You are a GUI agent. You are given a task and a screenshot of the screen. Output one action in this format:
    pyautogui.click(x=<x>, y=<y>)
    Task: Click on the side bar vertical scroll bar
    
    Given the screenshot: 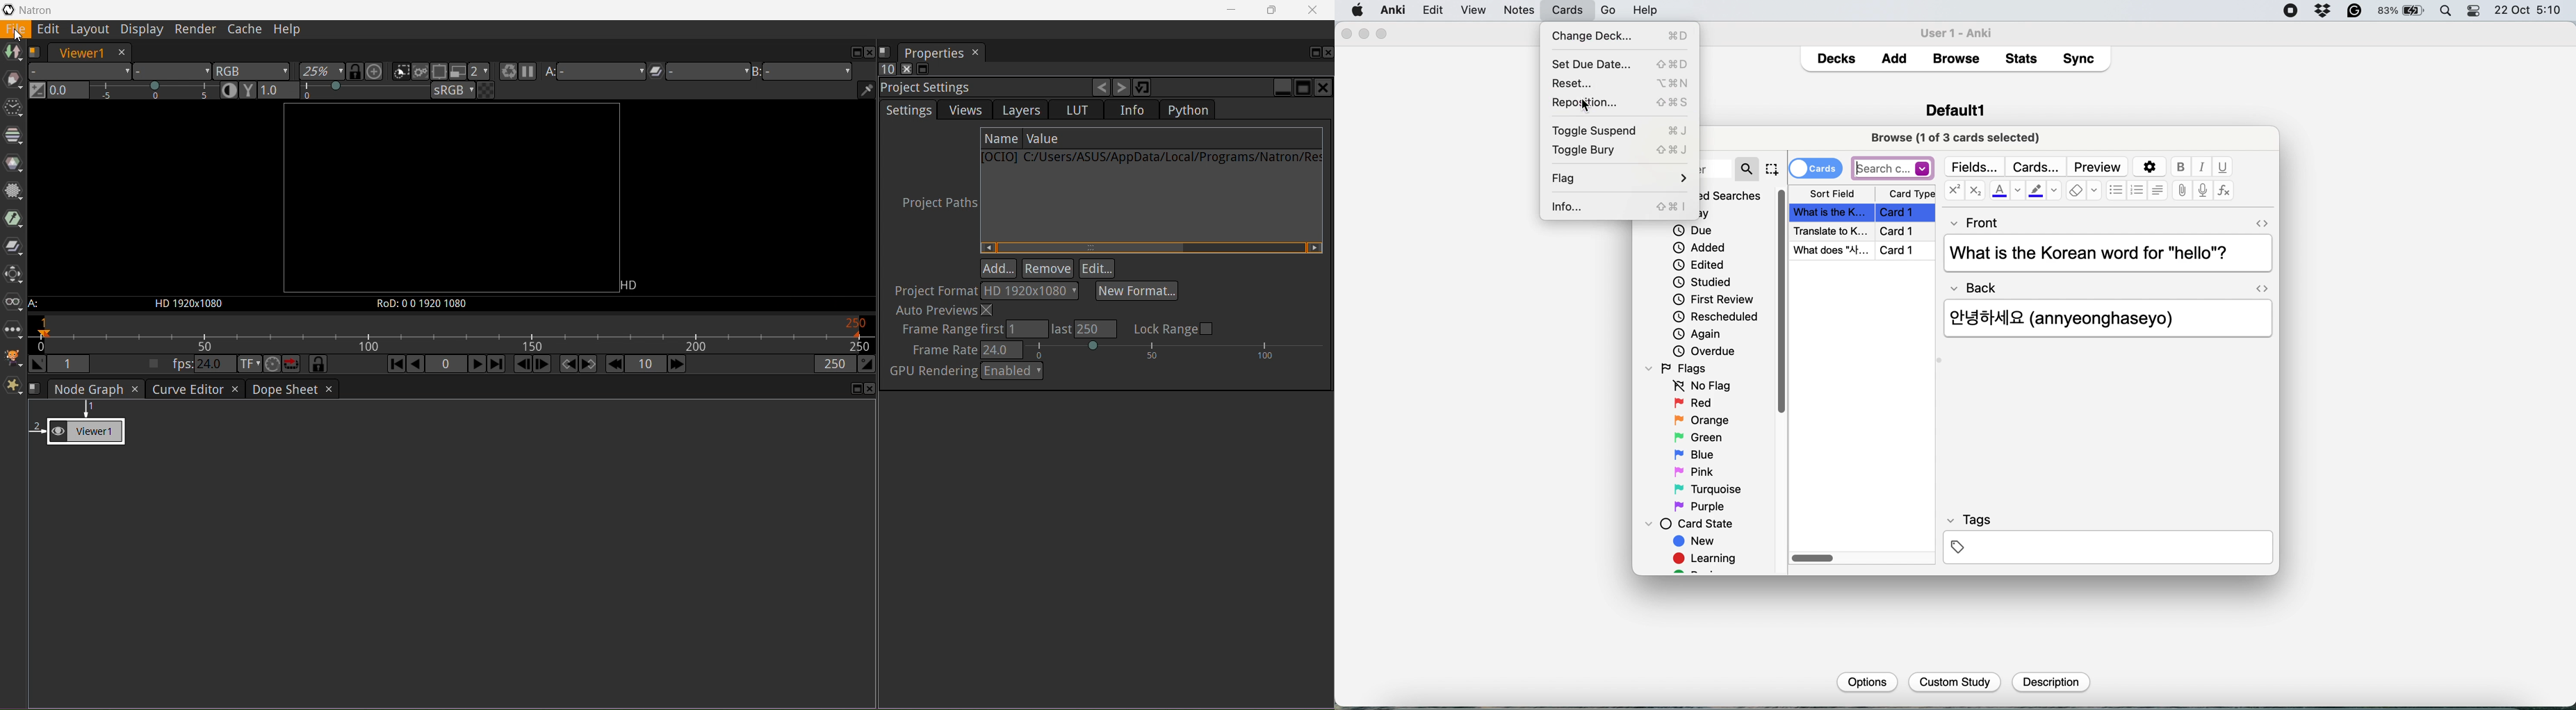 What is the action you would take?
    pyautogui.click(x=1783, y=301)
    